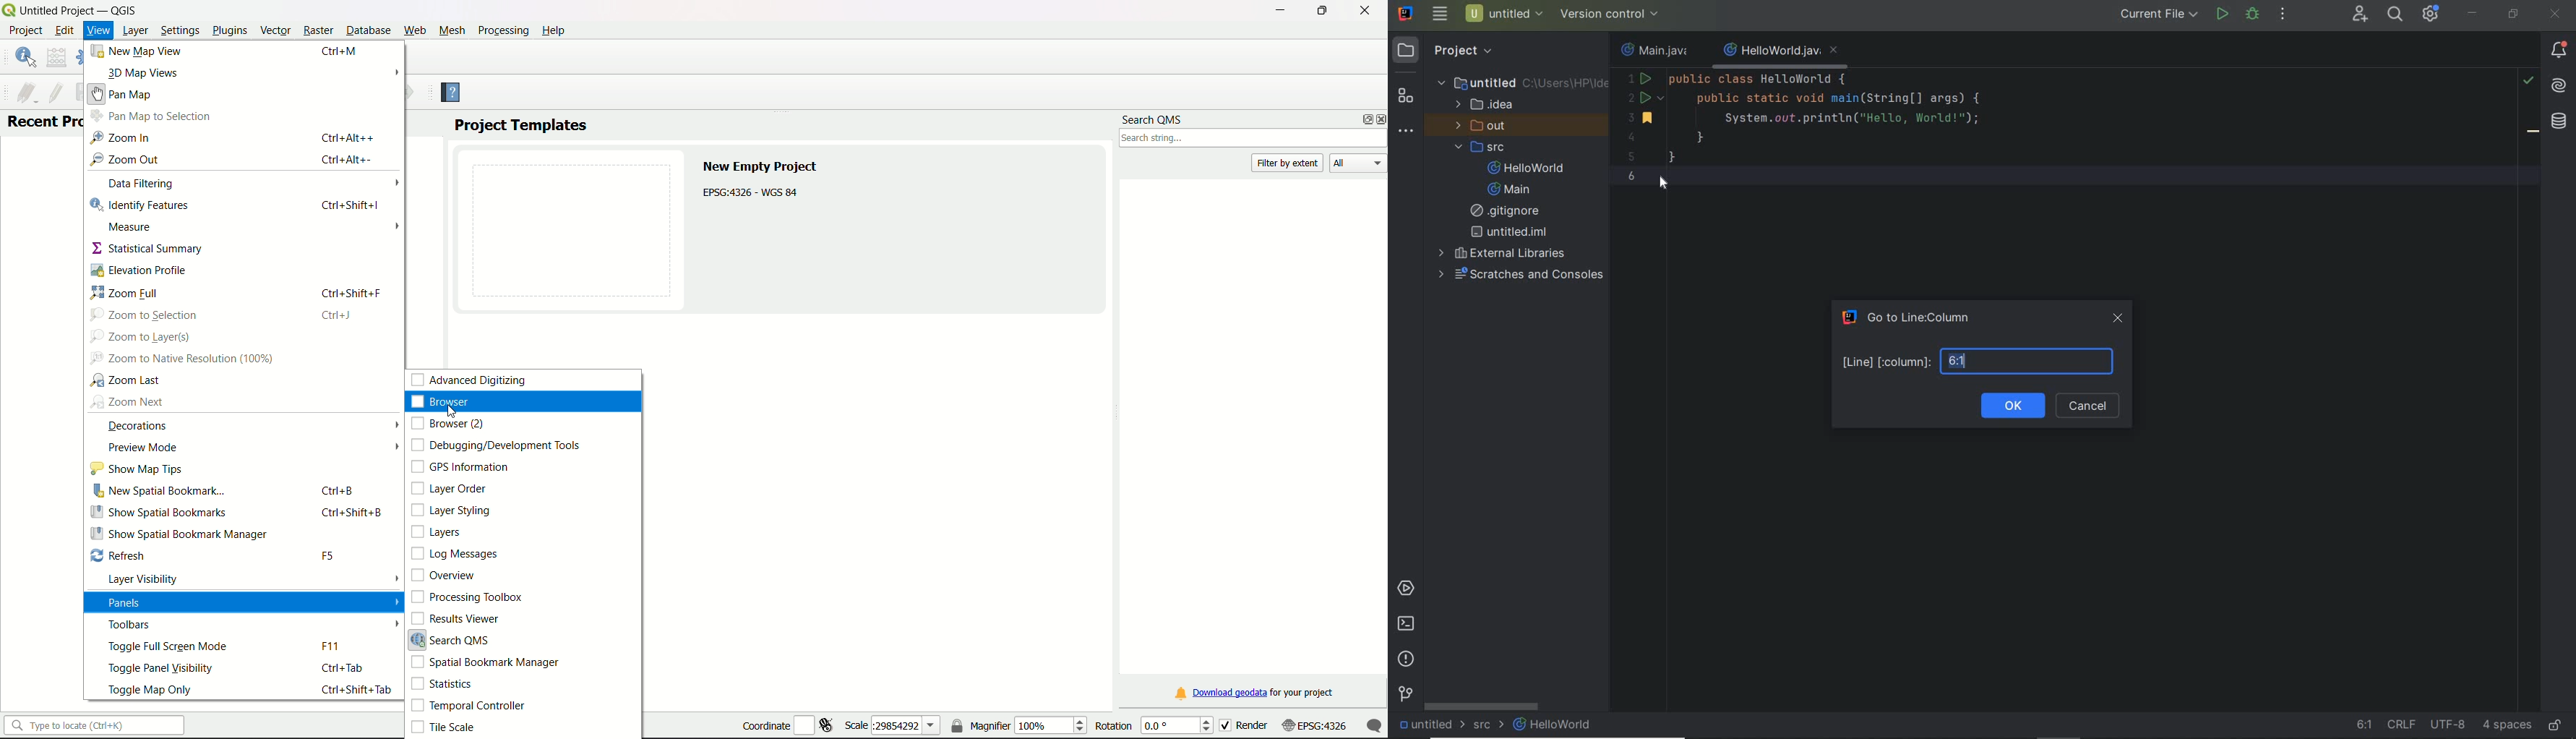  What do you see at coordinates (1512, 190) in the screenshot?
I see `Main` at bounding box center [1512, 190].